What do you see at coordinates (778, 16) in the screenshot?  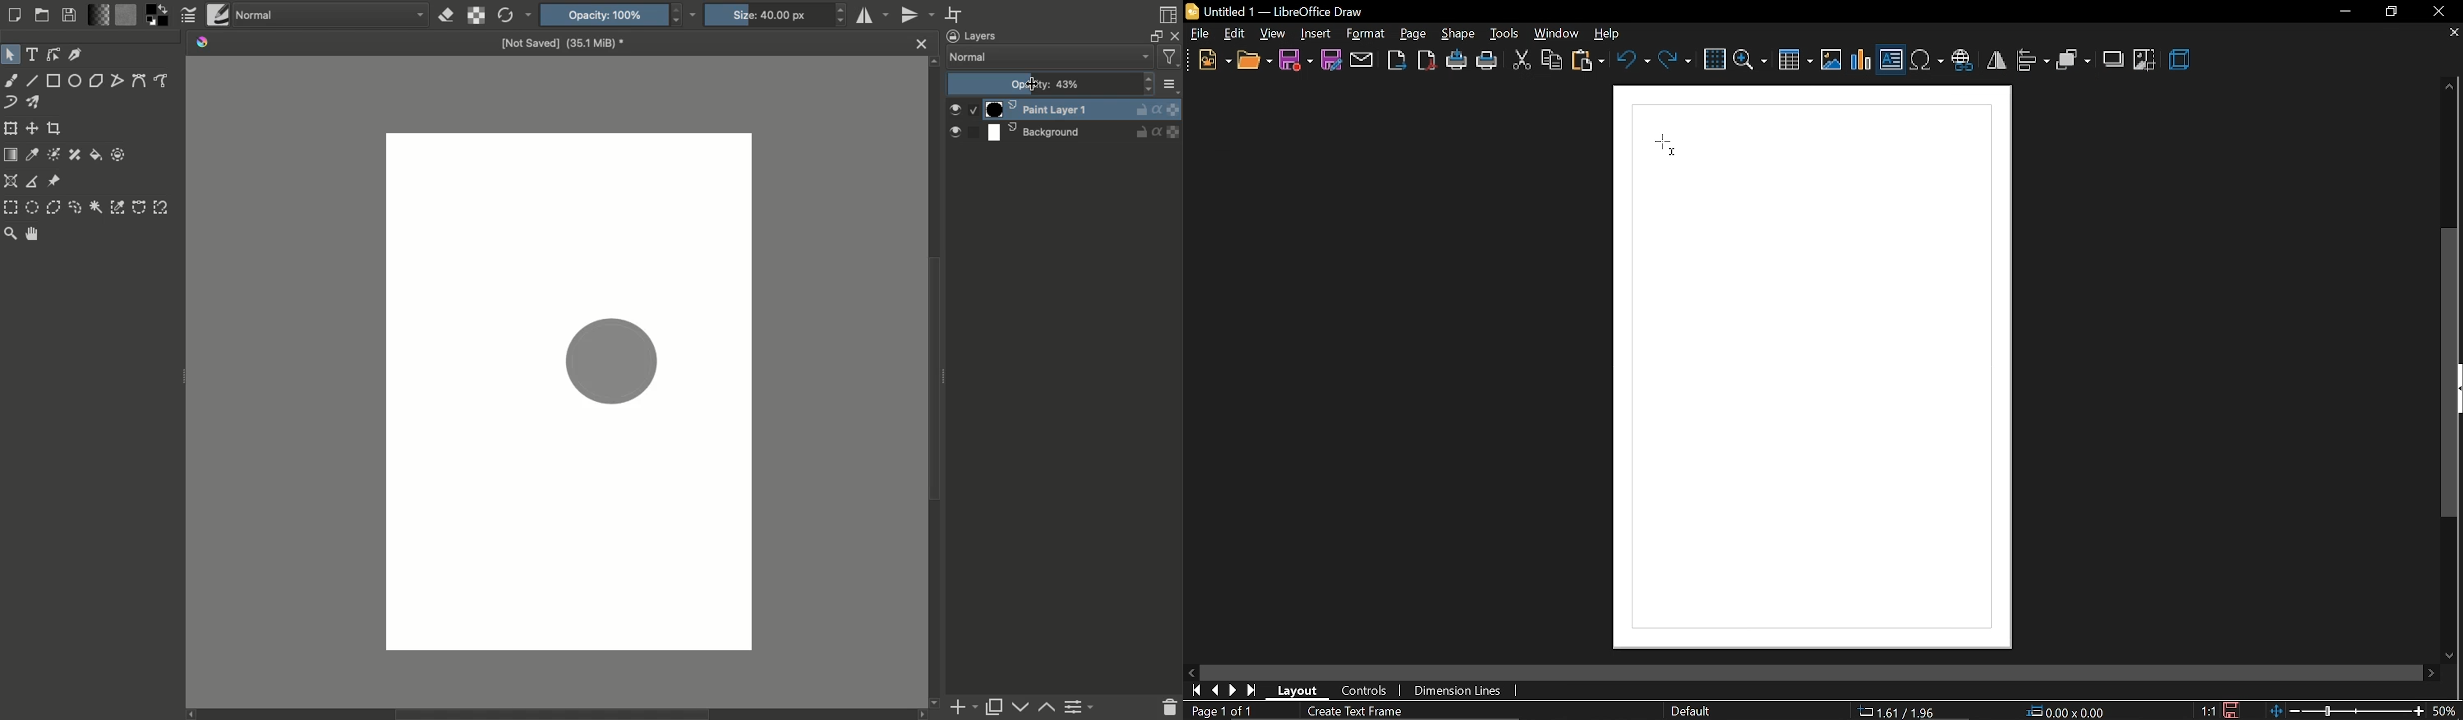 I see `Size` at bounding box center [778, 16].